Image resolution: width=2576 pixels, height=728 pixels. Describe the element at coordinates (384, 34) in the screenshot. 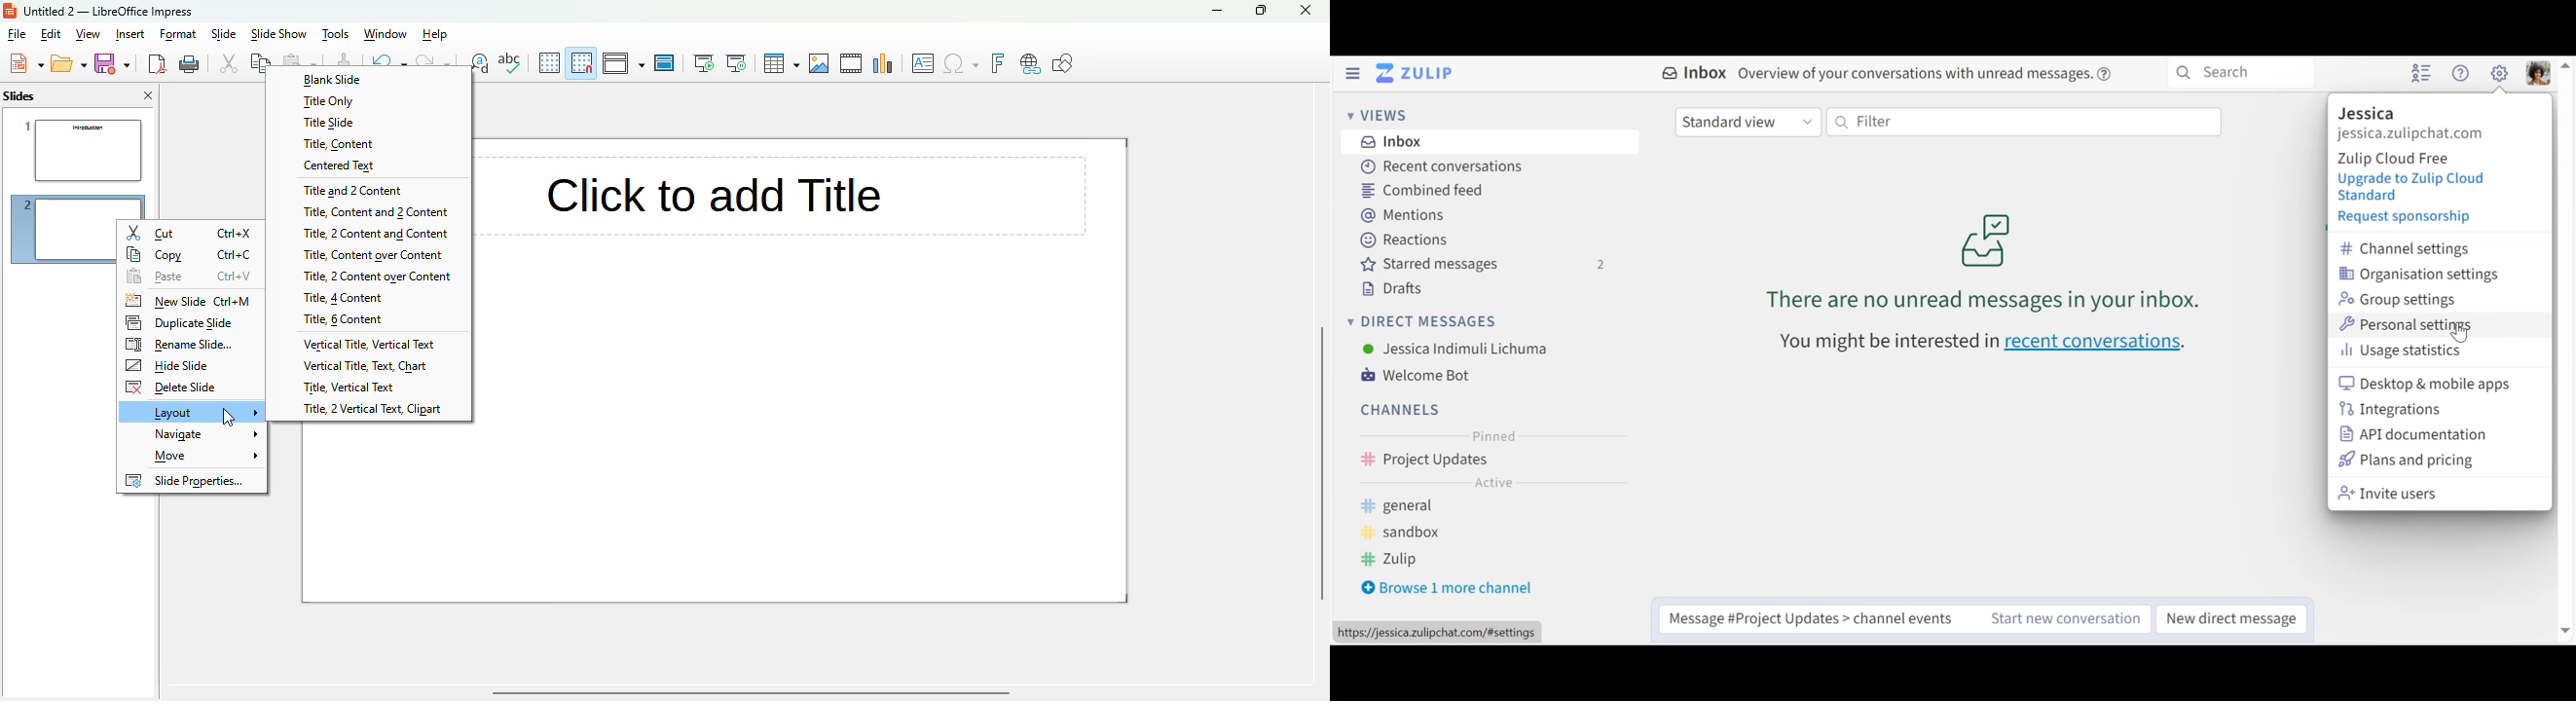

I see `window` at that location.